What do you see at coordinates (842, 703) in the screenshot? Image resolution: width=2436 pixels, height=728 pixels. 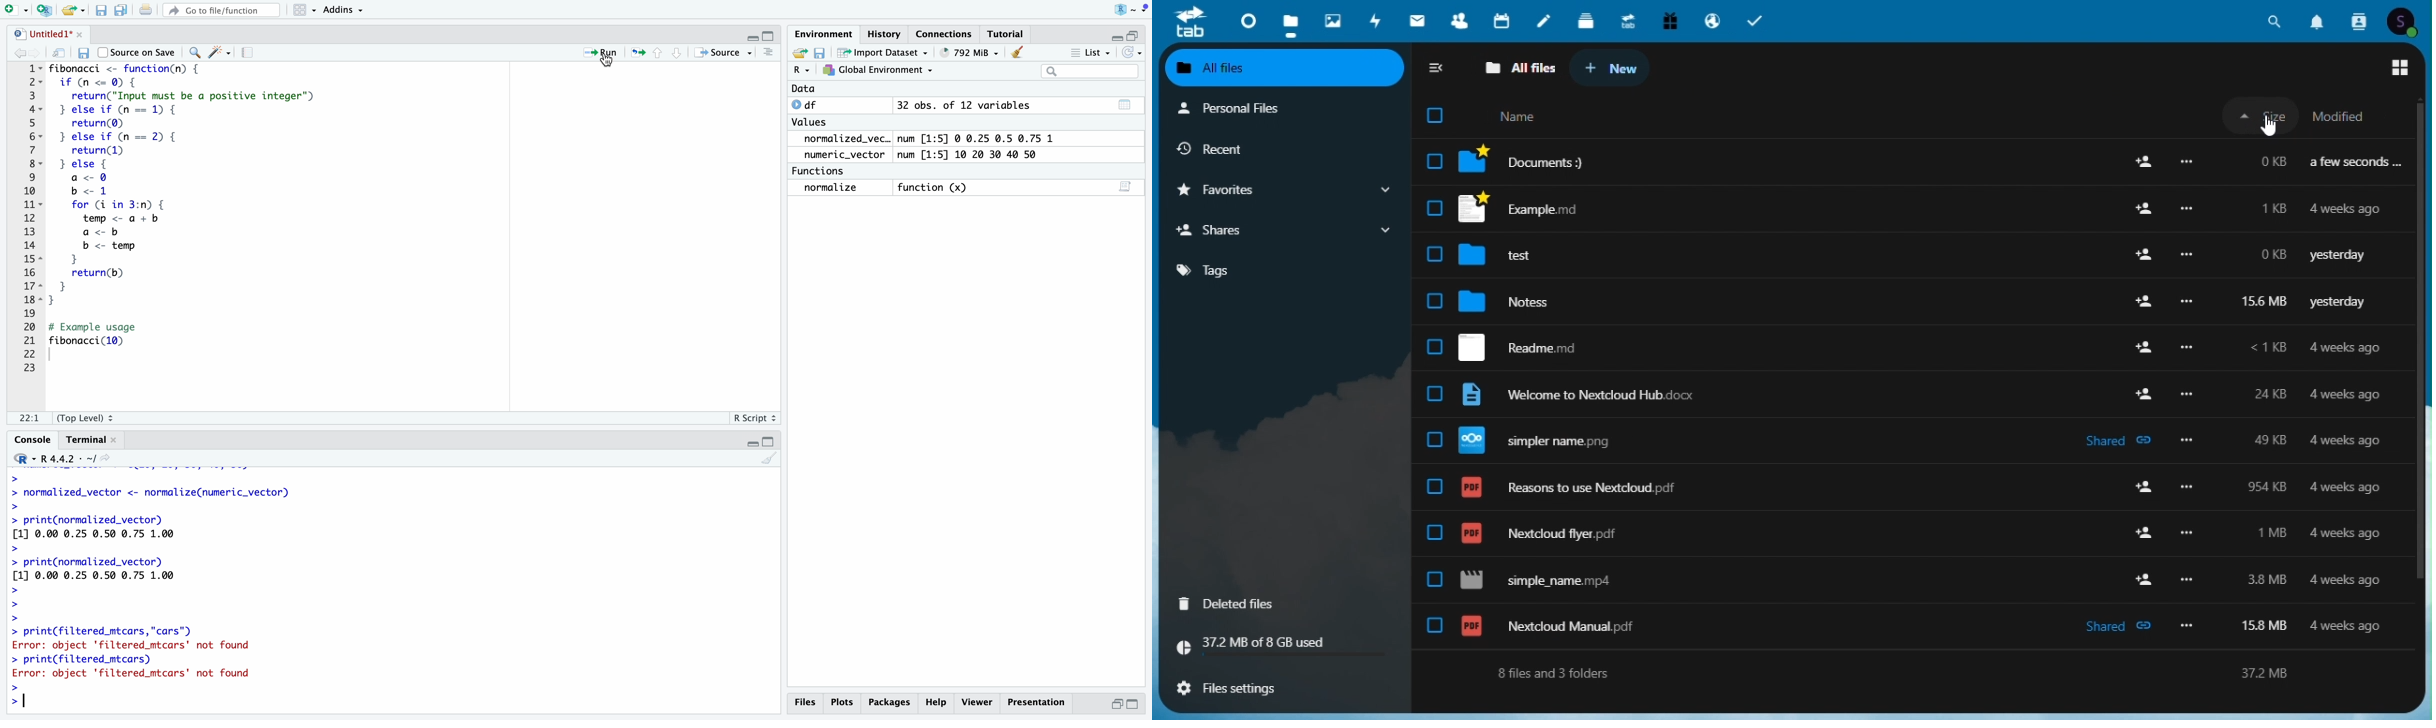 I see `plots` at bounding box center [842, 703].